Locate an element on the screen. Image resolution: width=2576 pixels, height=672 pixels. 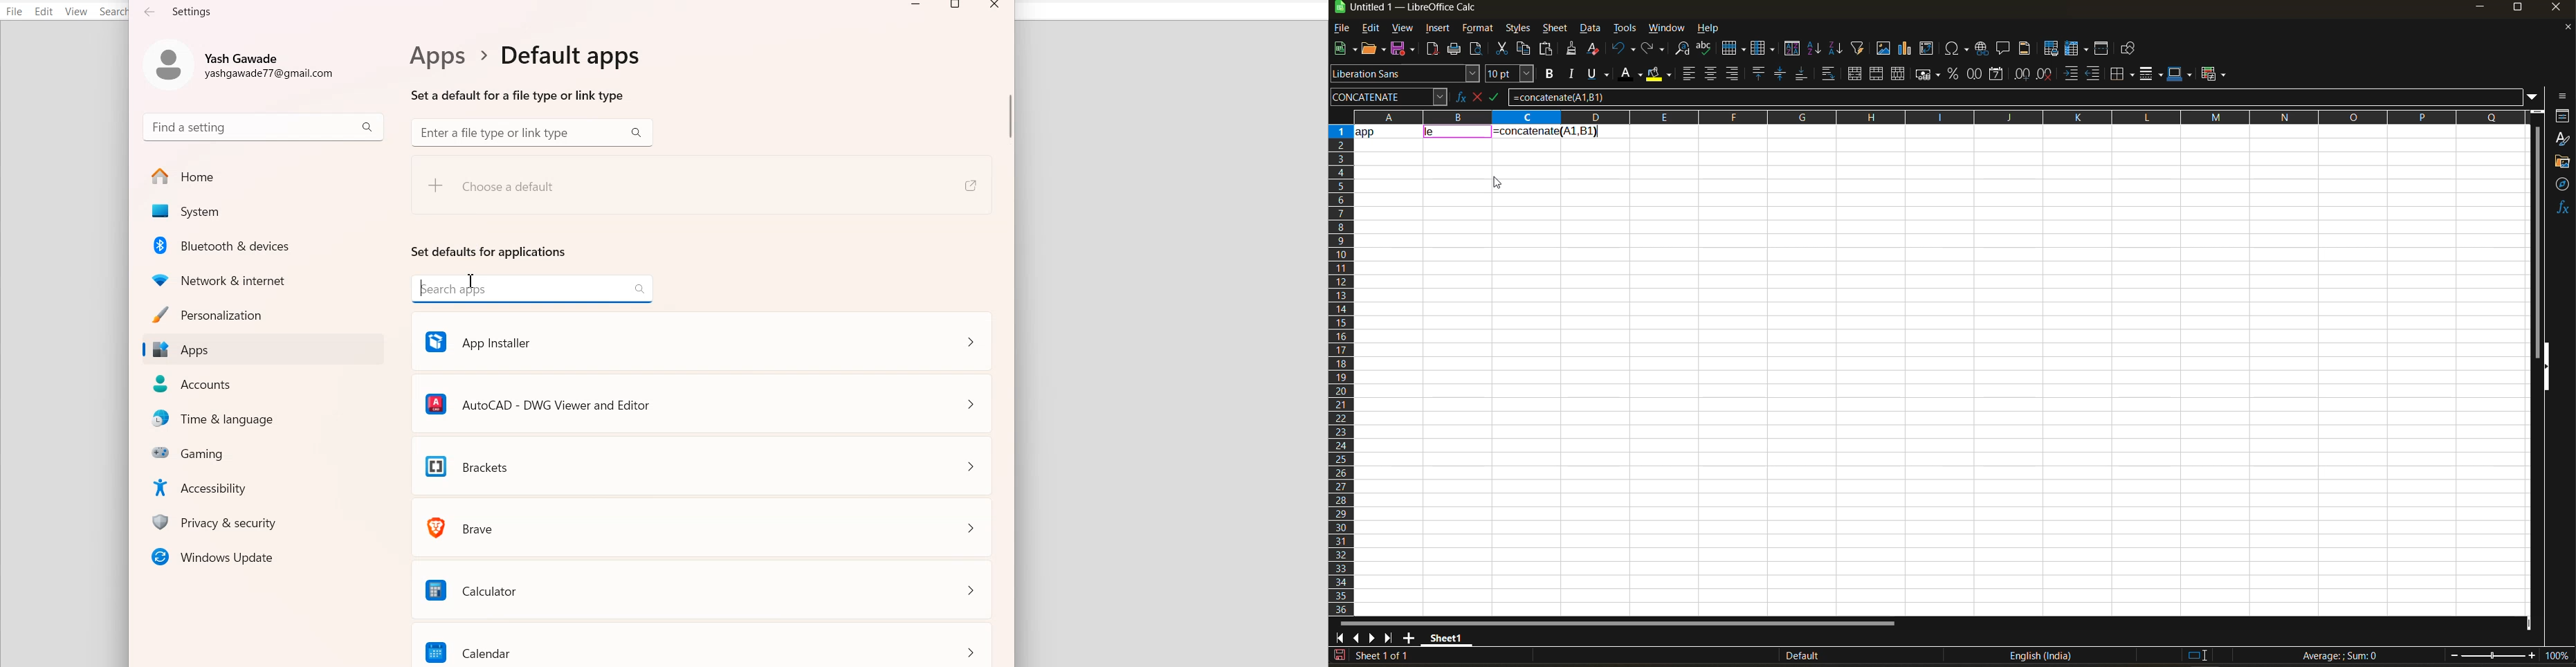
click to save is located at coordinates (1340, 656).